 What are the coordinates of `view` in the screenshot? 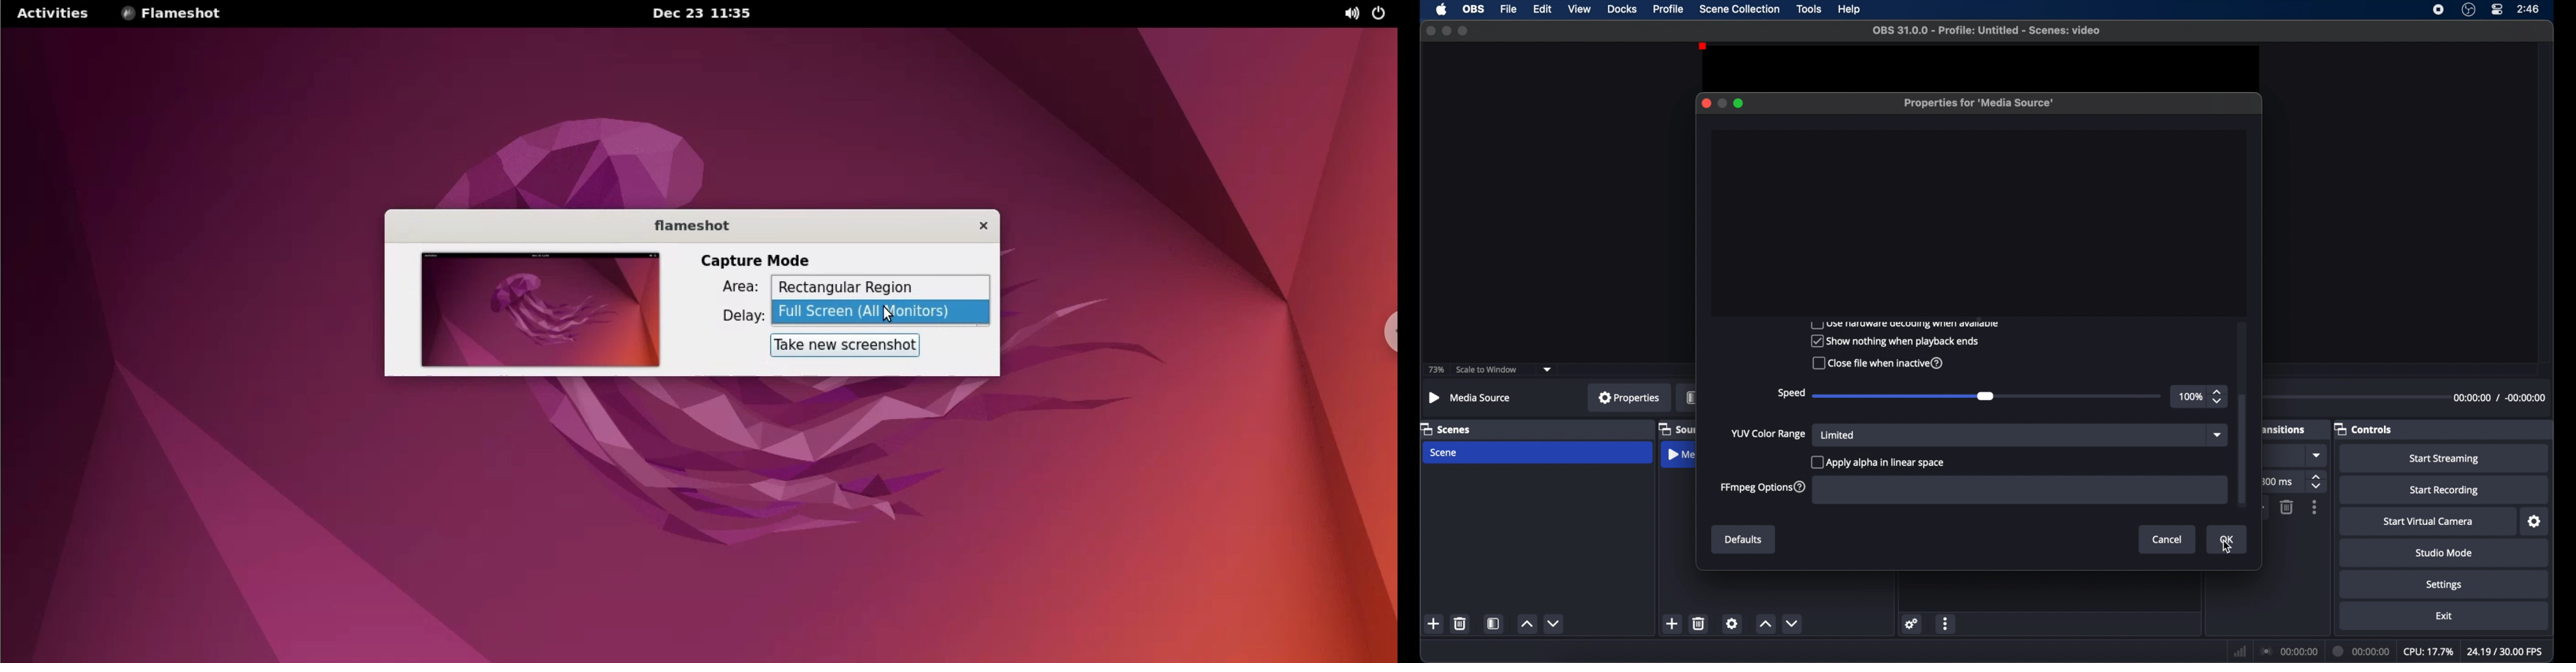 It's located at (1579, 9).